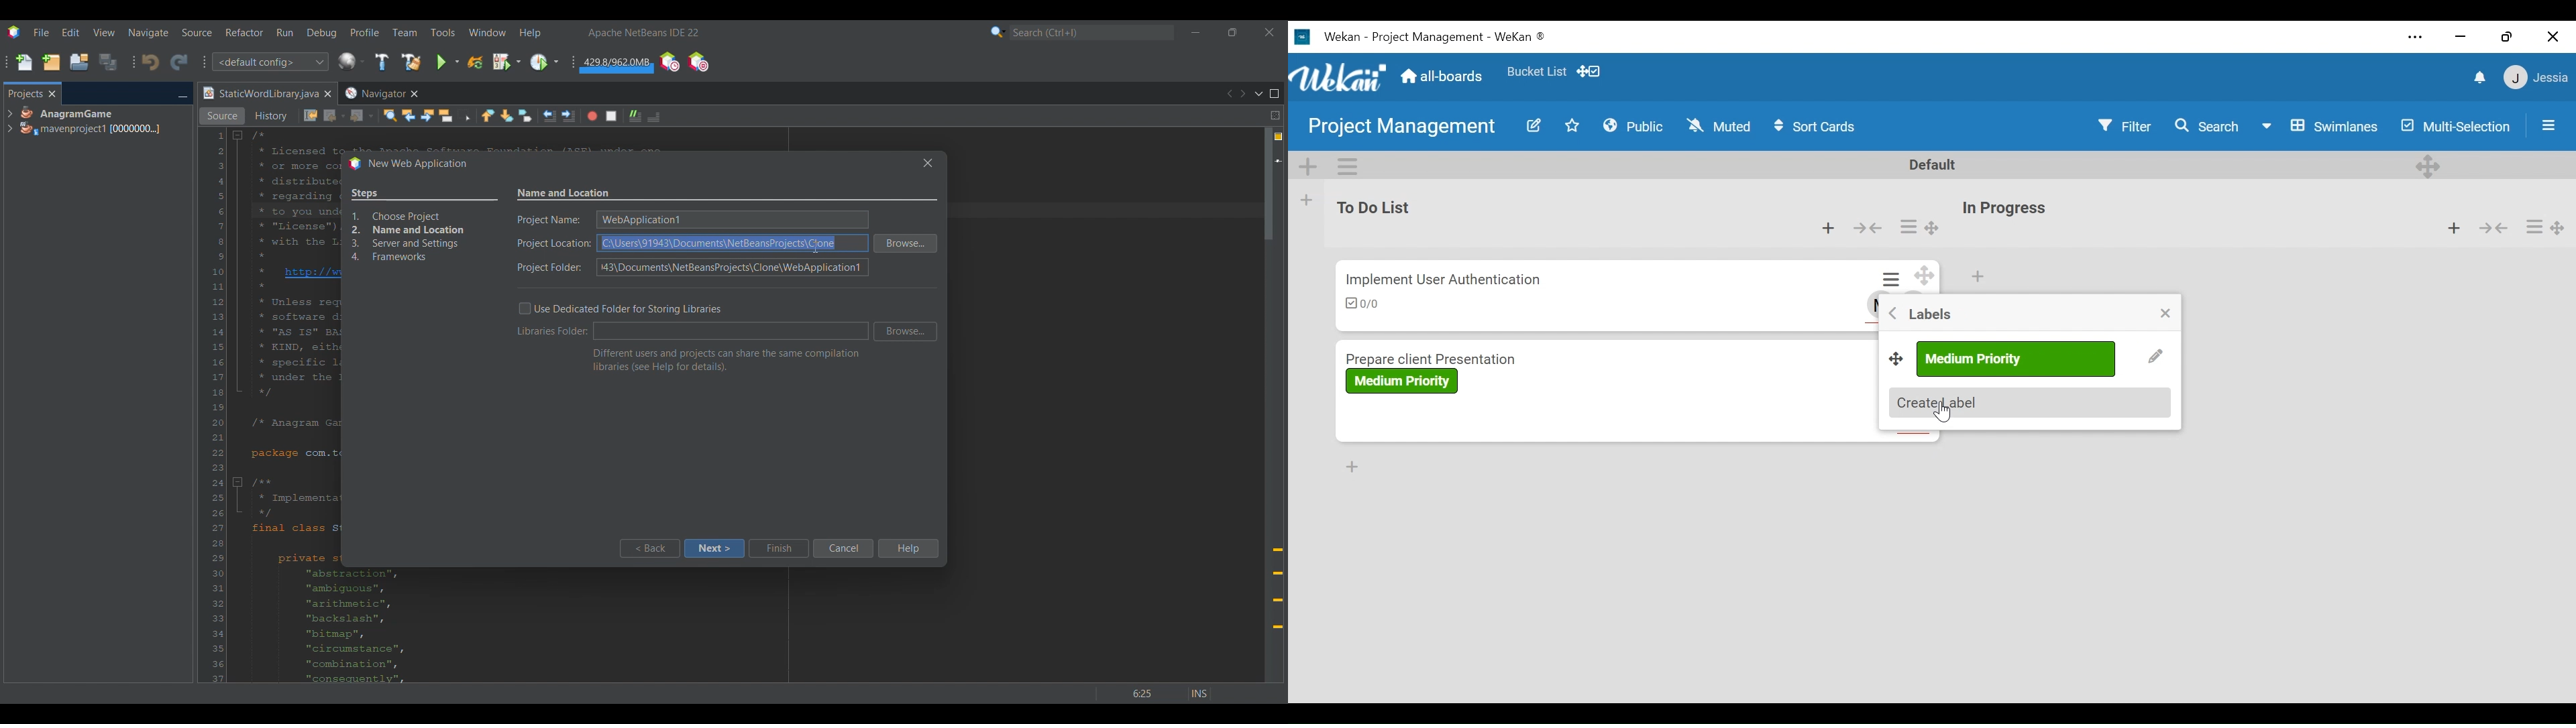 This screenshot has height=728, width=2576. Describe the element at coordinates (448, 62) in the screenshot. I see `Run main project options` at that location.